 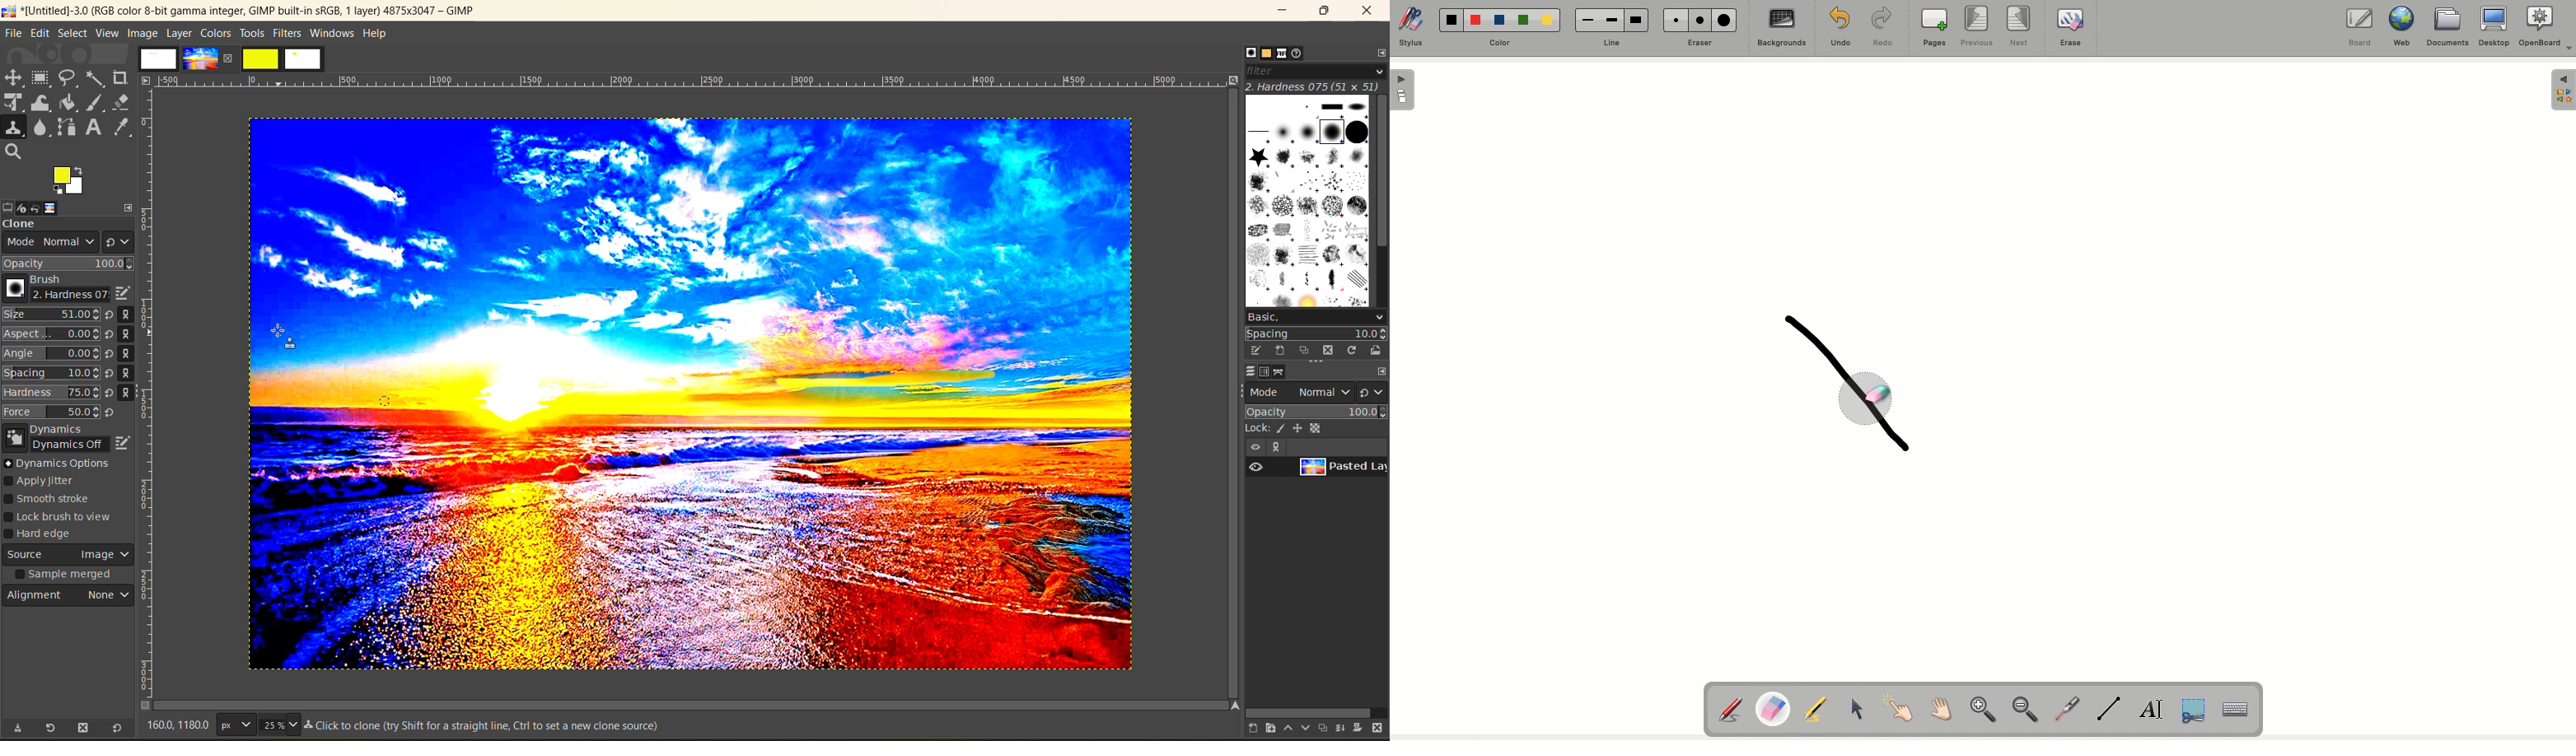 What do you see at coordinates (1589, 20) in the screenshot?
I see `Small` at bounding box center [1589, 20].